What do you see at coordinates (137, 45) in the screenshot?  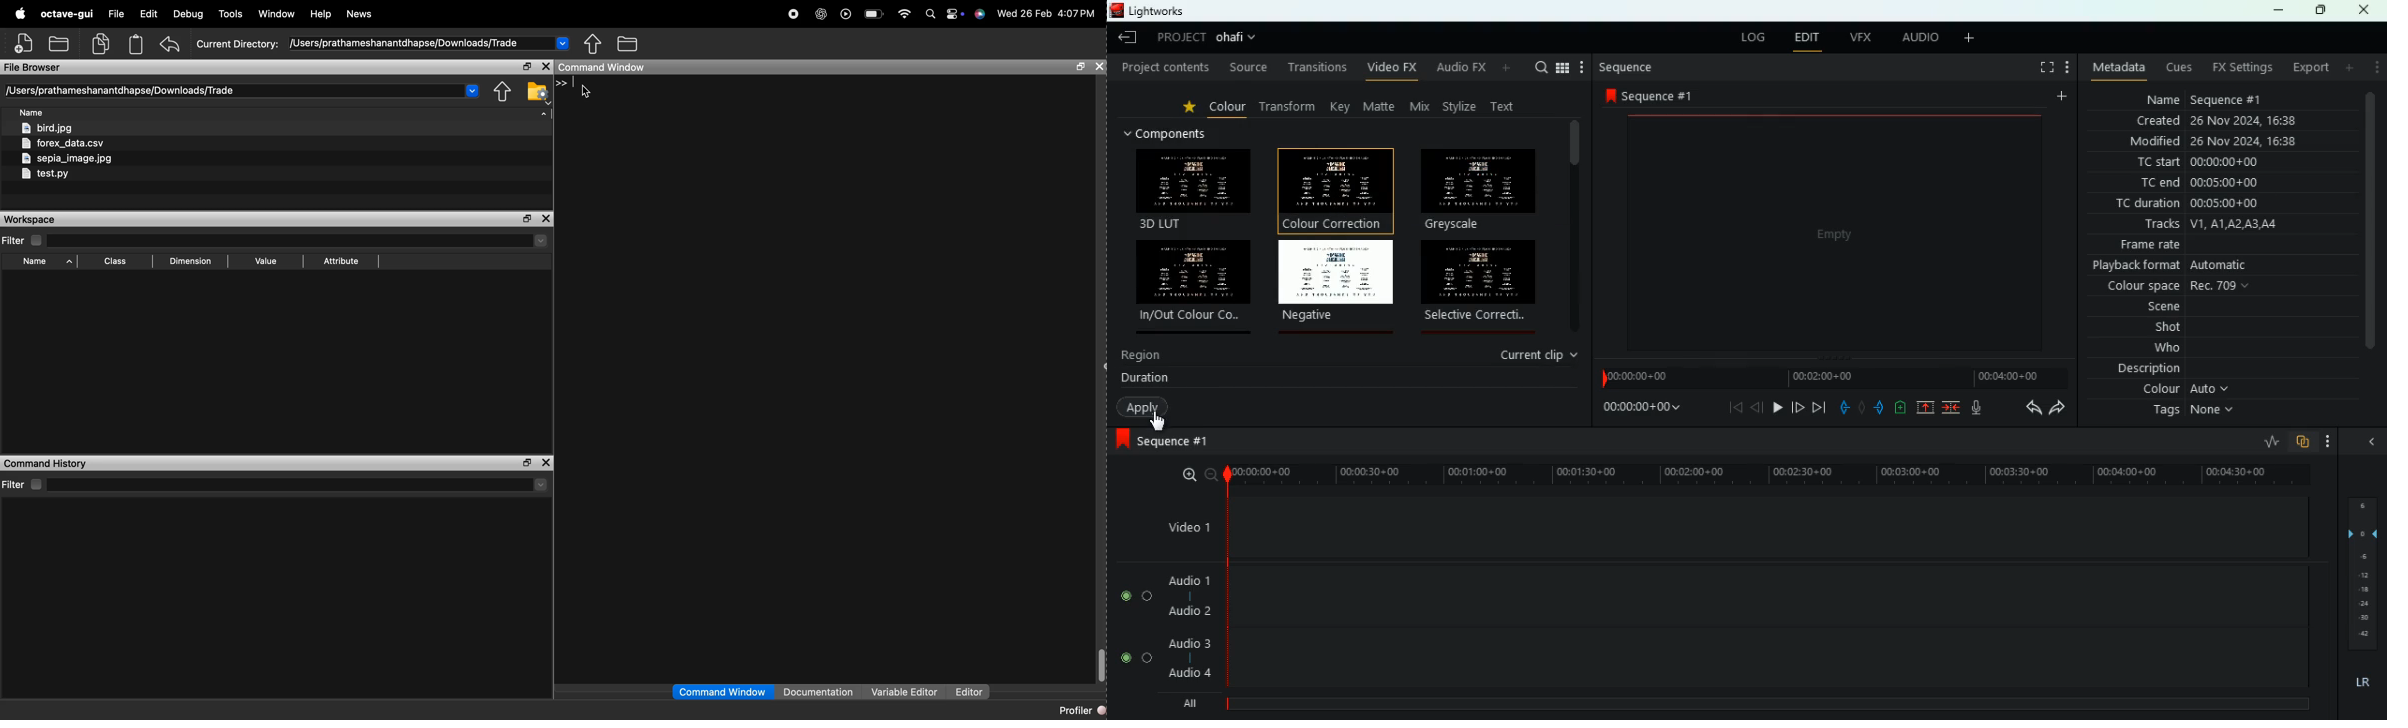 I see `Clipboard ` at bounding box center [137, 45].